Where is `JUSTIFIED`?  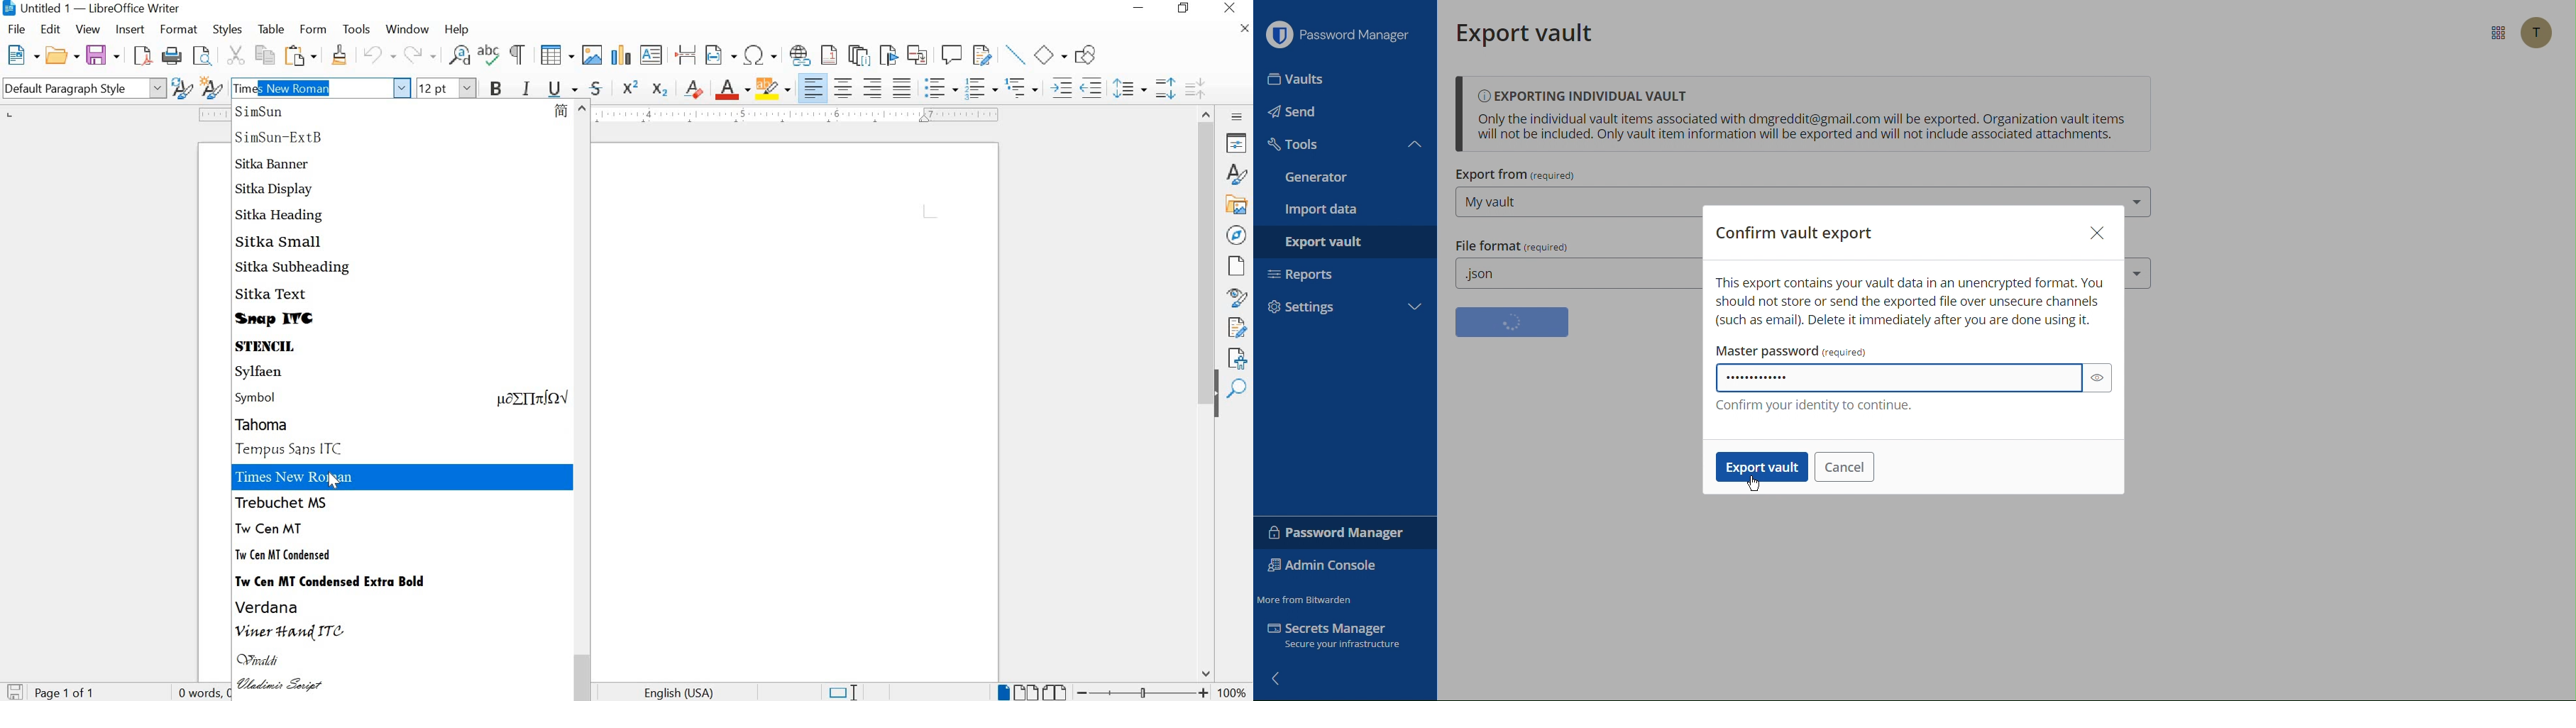
JUSTIFIED is located at coordinates (902, 86).